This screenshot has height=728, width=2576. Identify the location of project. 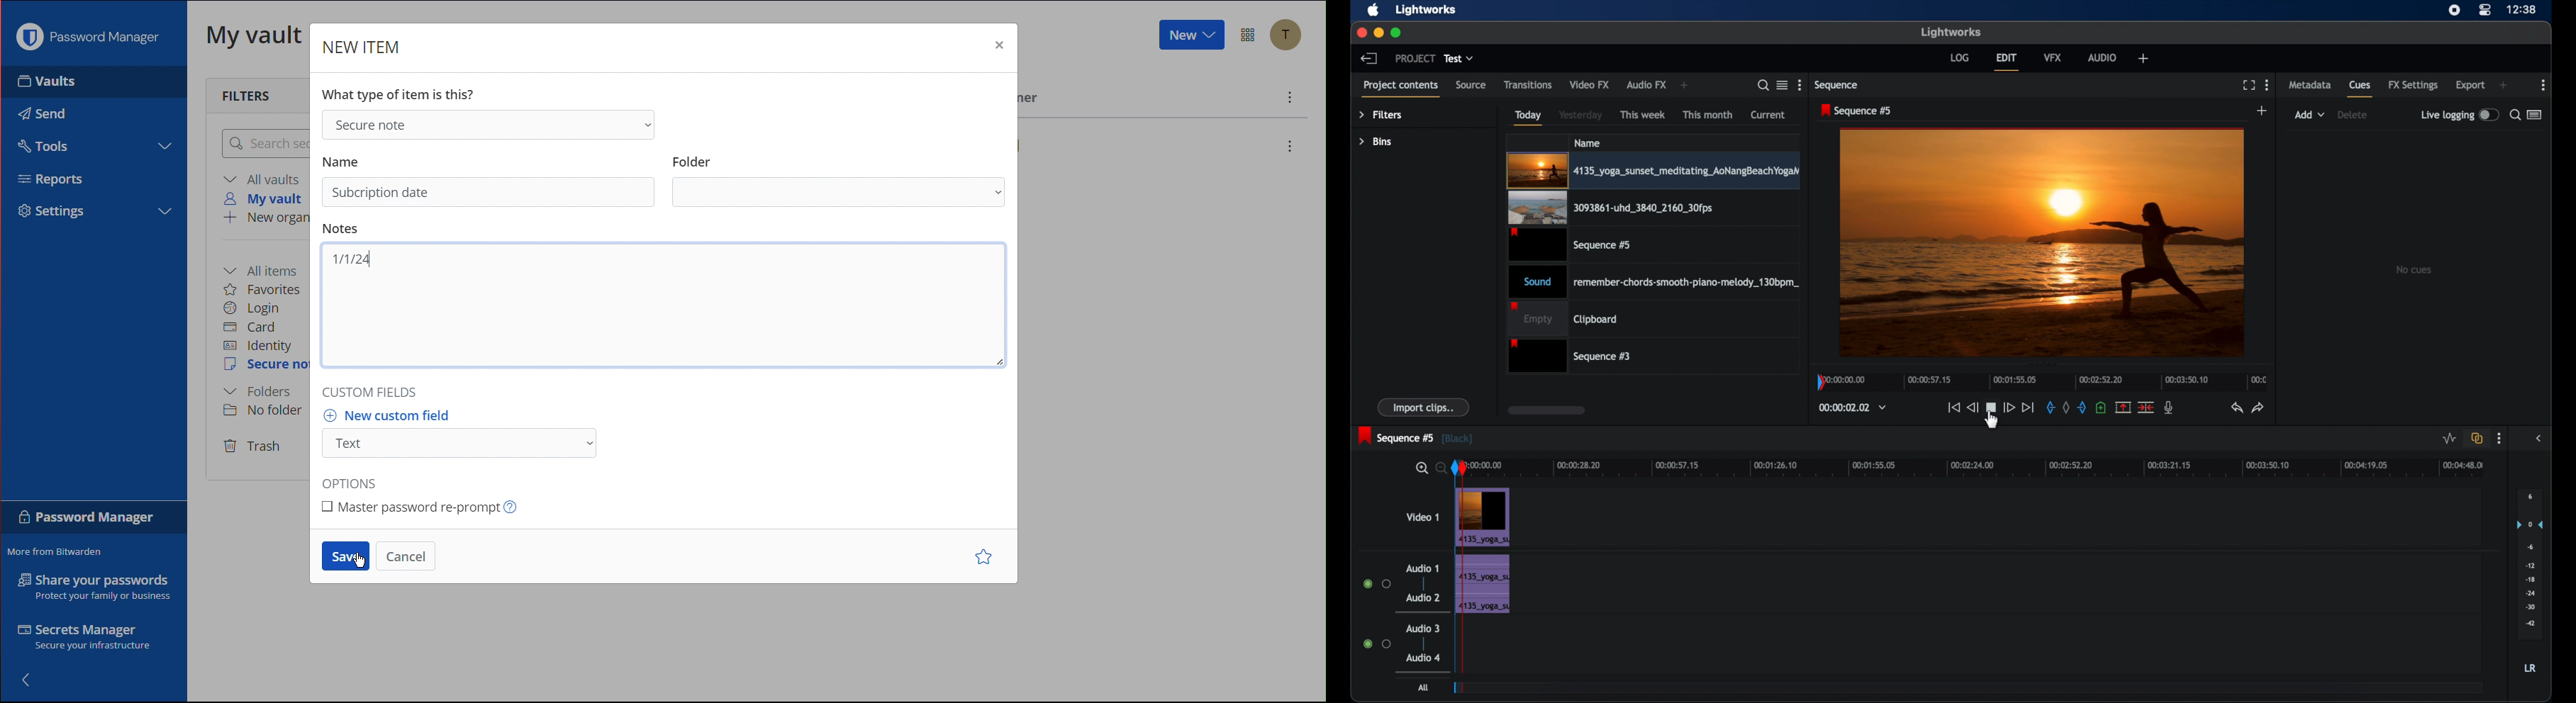
(1413, 58).